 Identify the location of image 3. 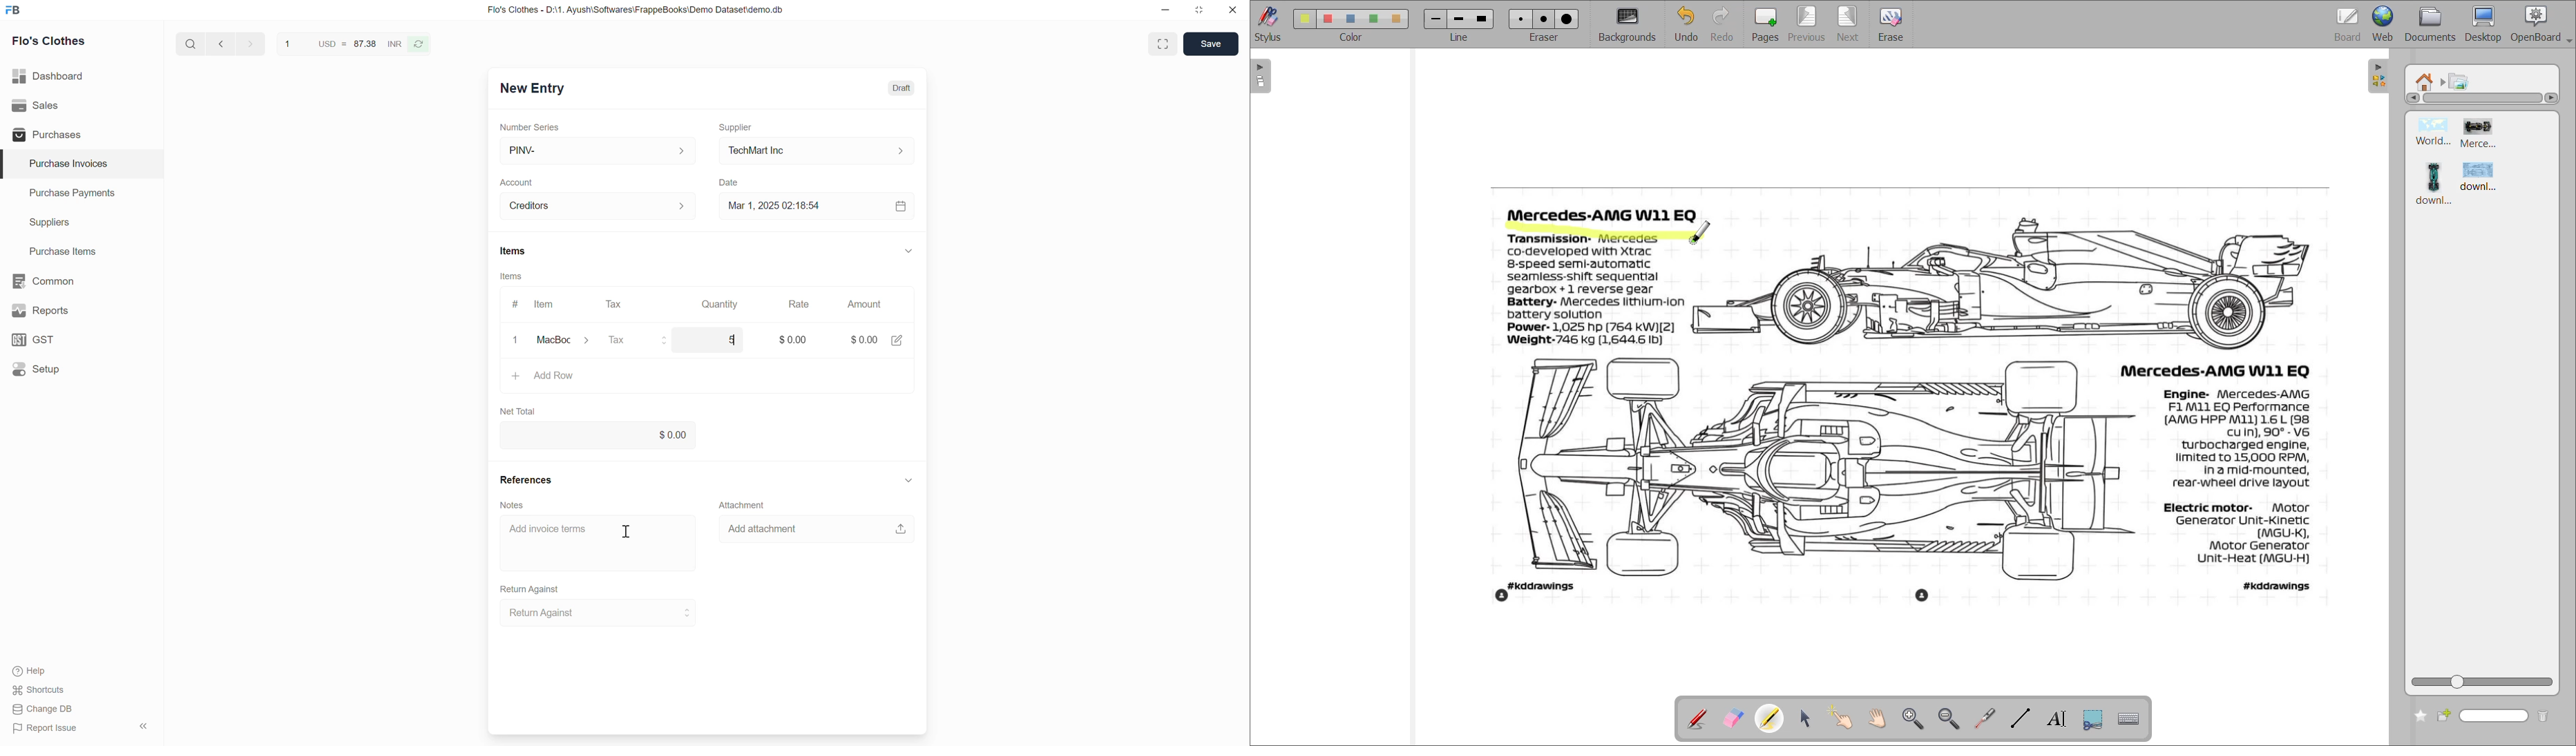
(2432, 182).